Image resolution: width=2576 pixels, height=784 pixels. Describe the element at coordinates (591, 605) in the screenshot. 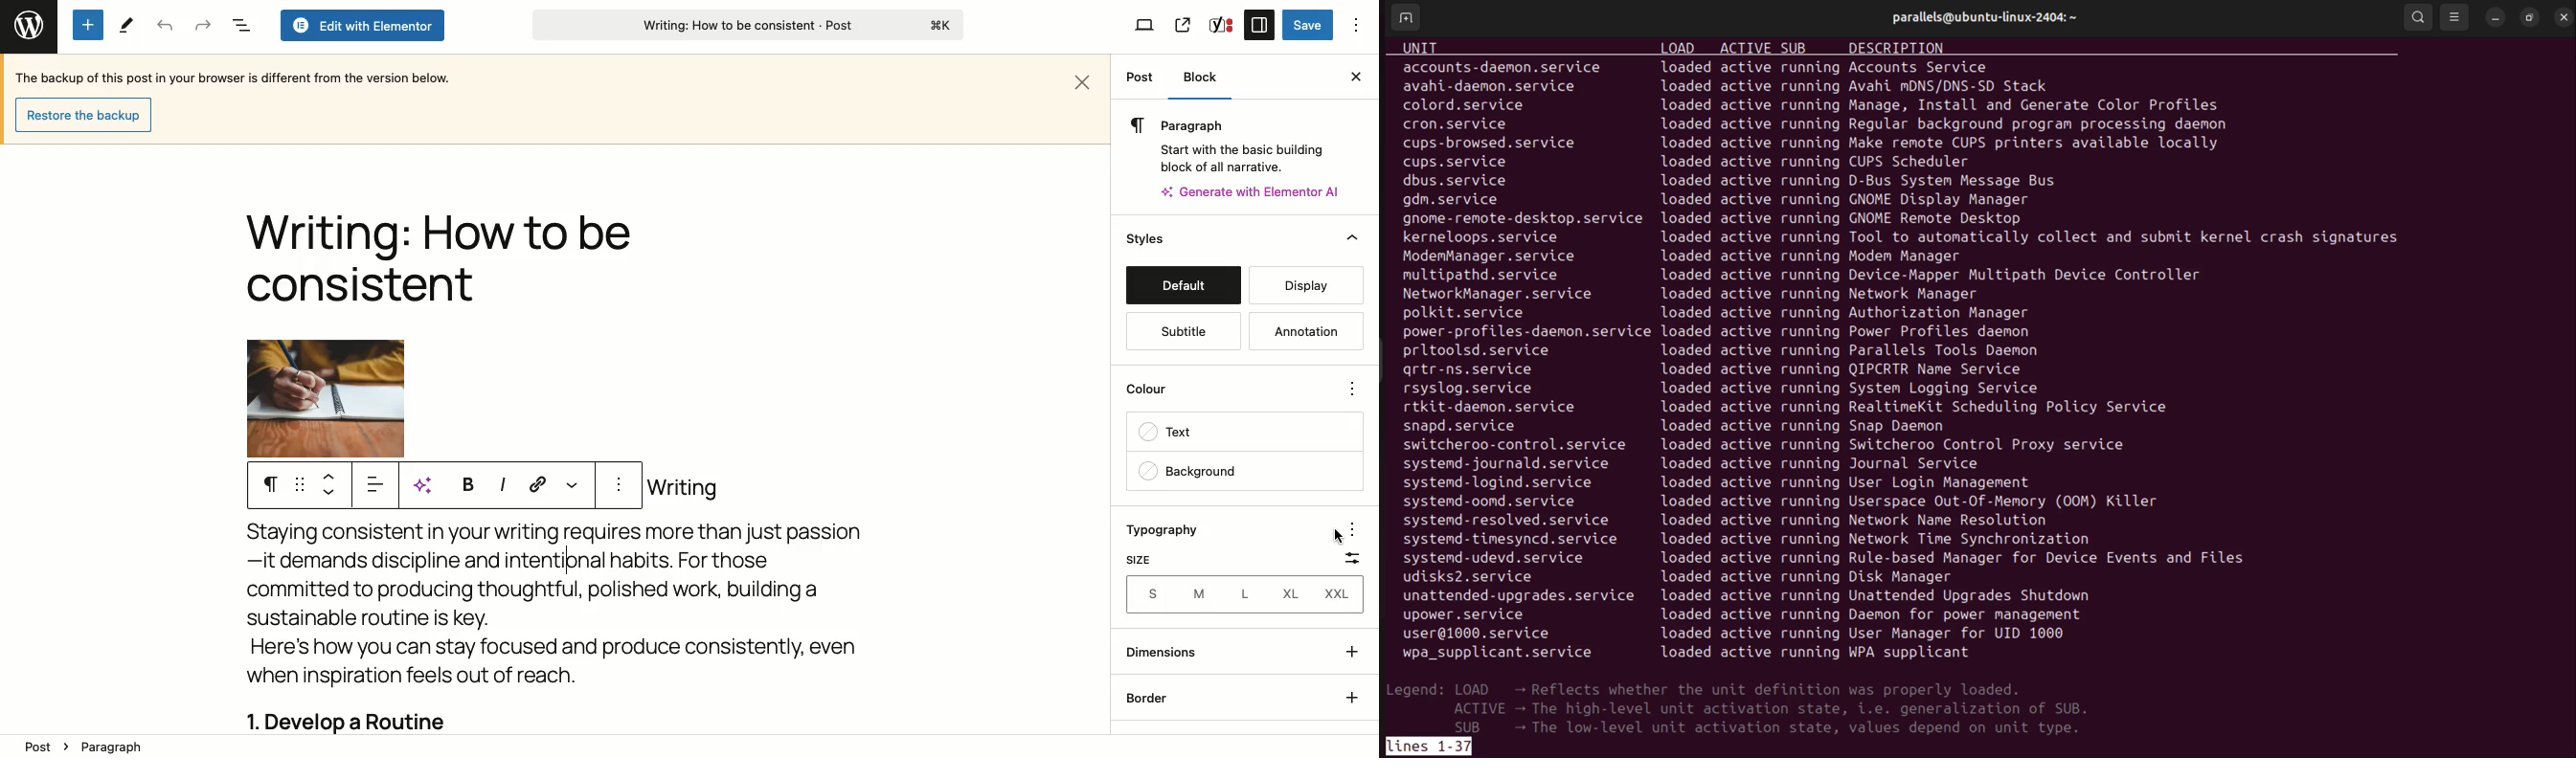

I see `Body` at that location.